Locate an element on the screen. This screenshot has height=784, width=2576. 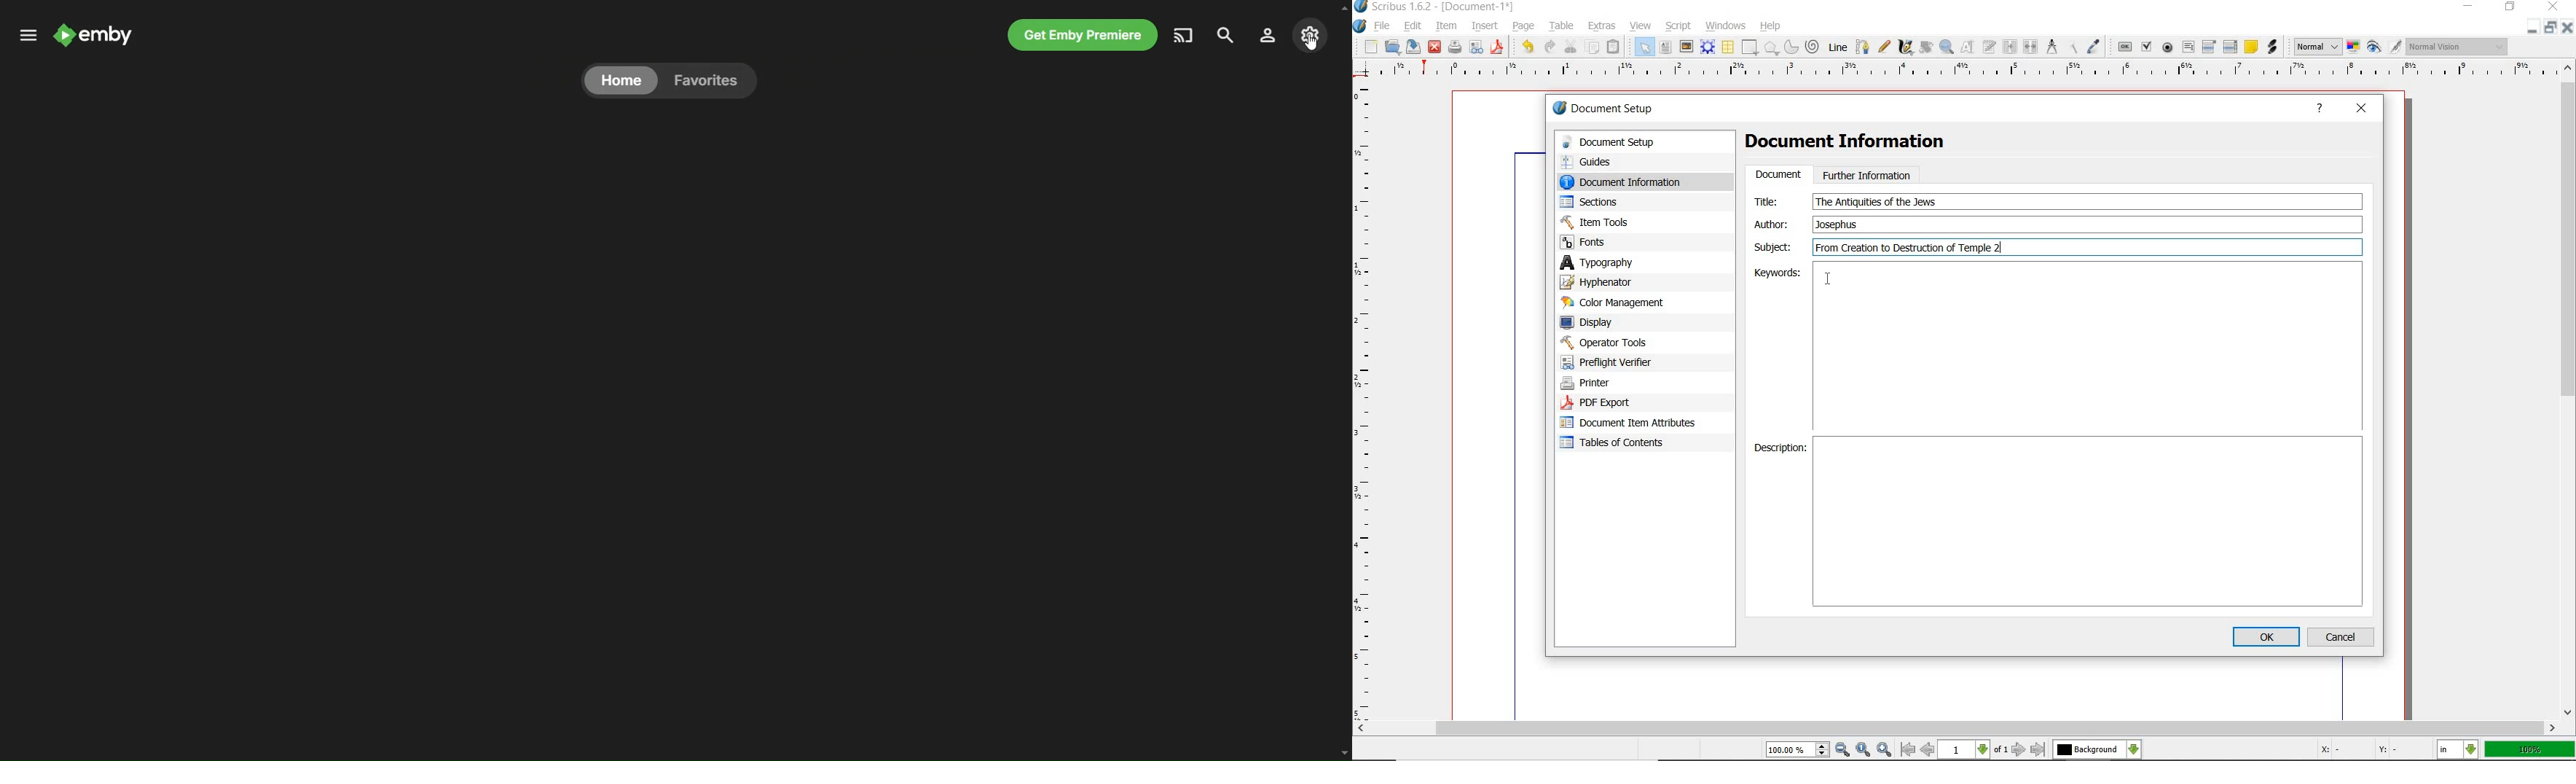
preview mode is located at coordinates (2385, 47).